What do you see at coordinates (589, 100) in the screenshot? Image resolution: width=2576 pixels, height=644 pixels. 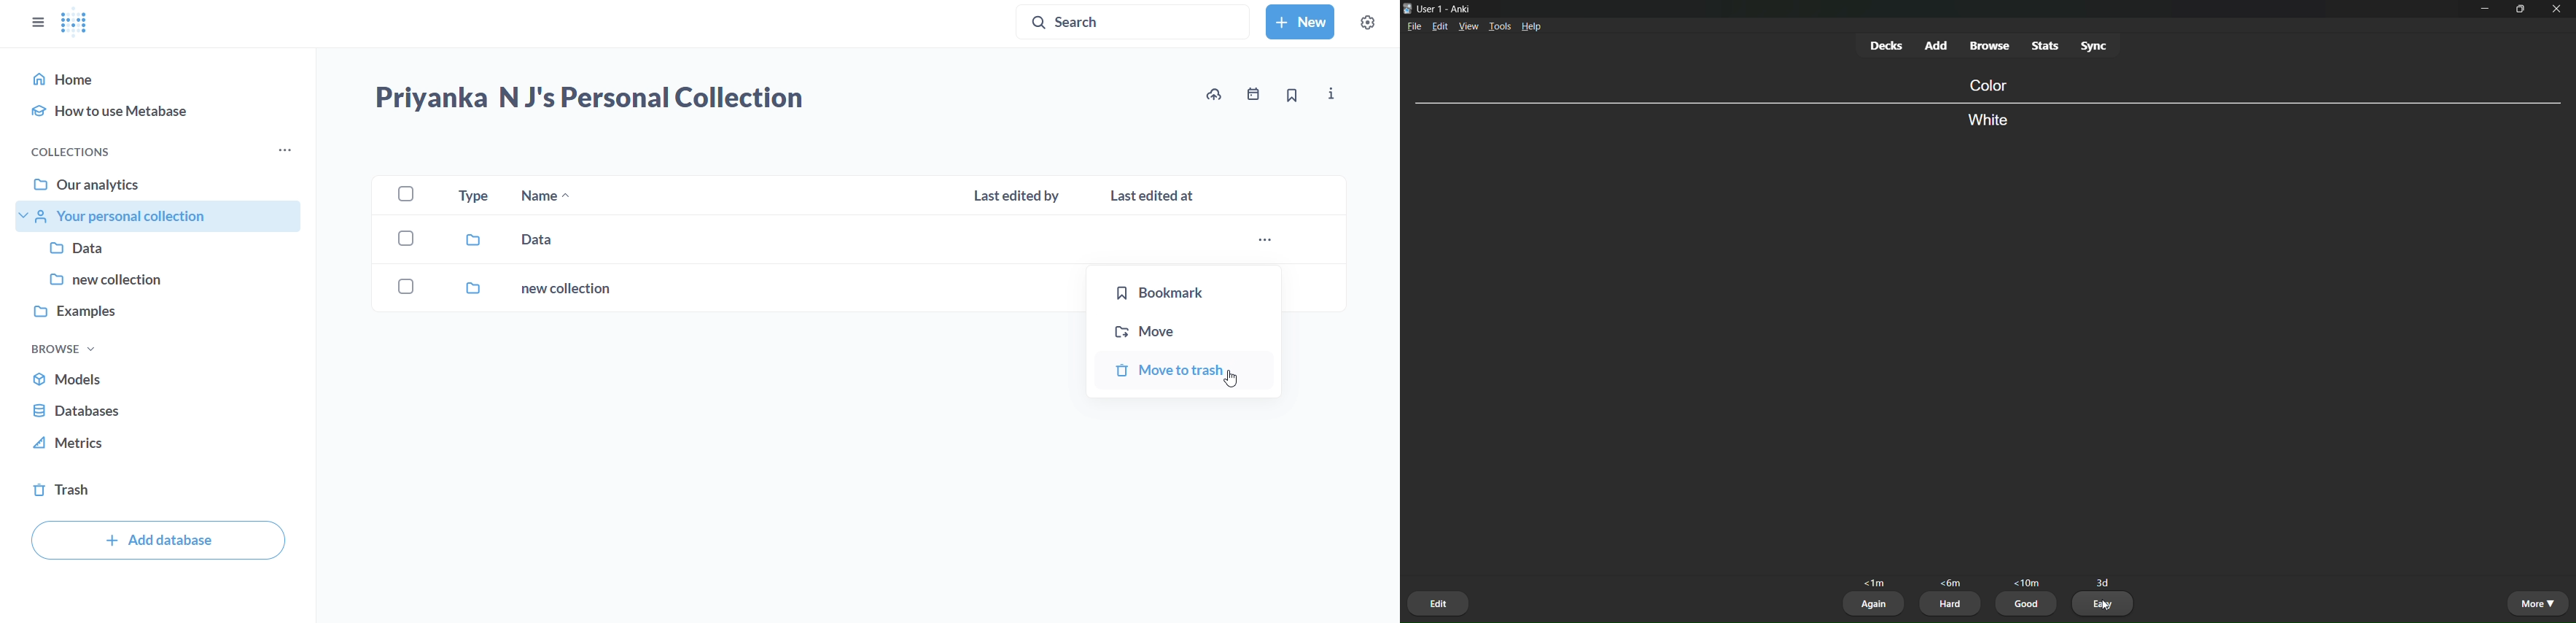 I see `priyanka N J's personal collection` at bounding box center [589, 100].